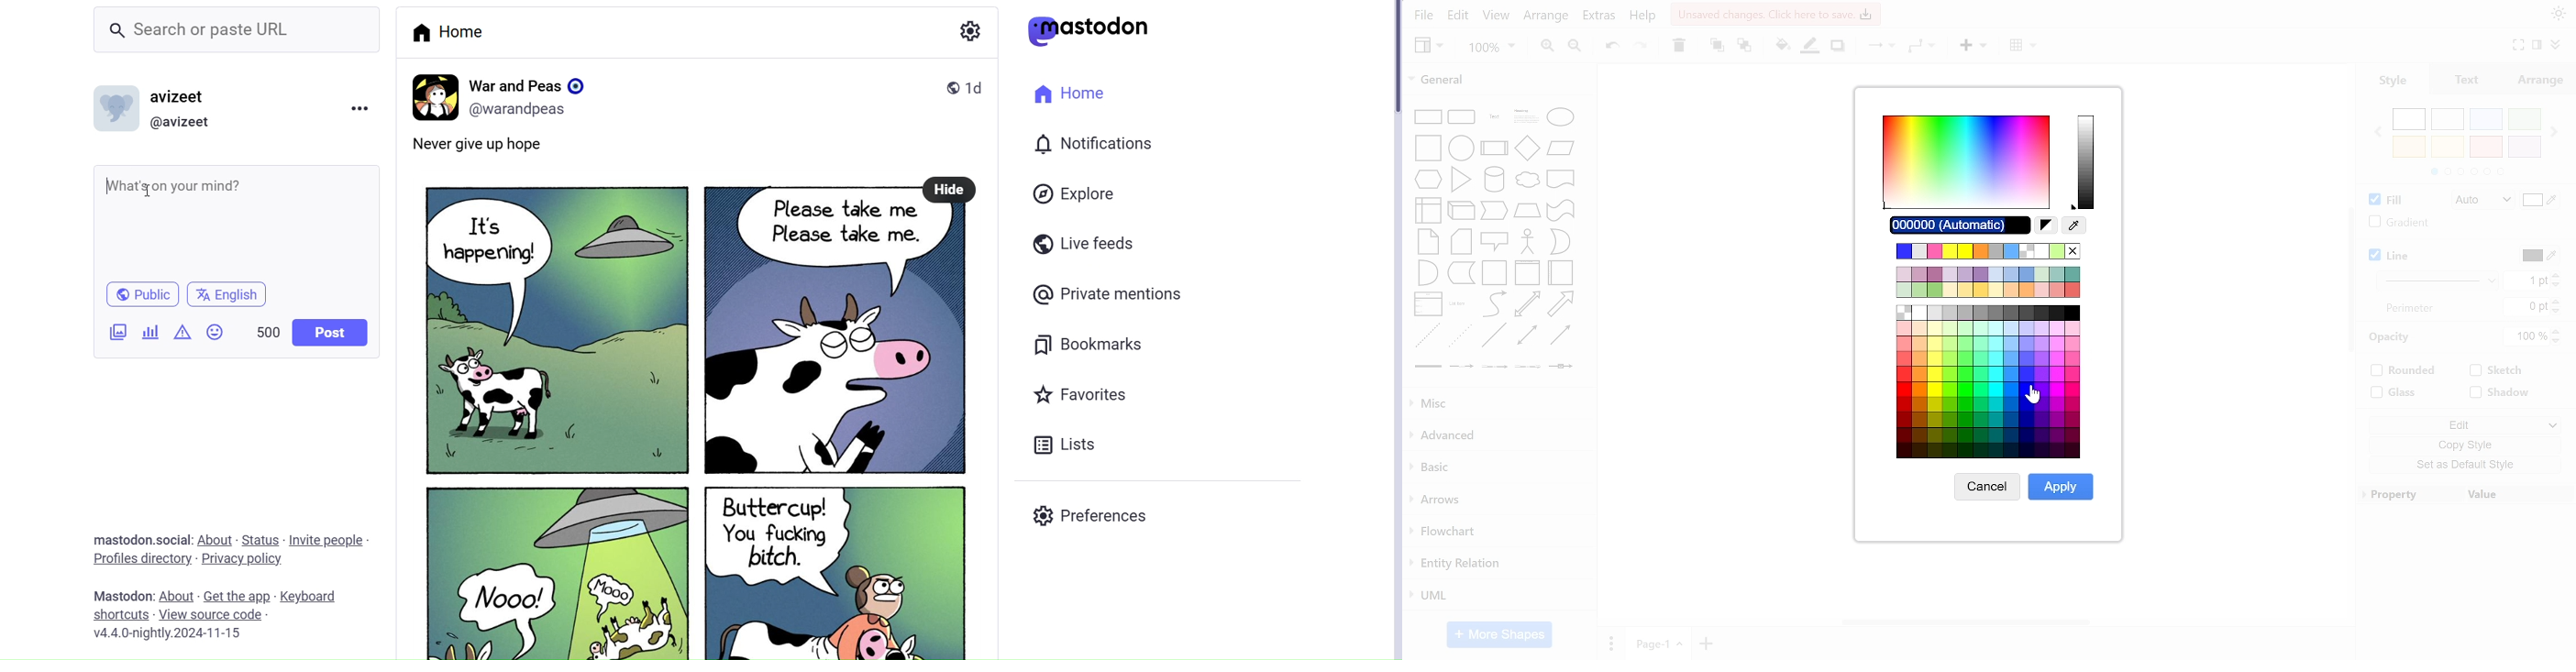  I want to click on v4.4.0-nightly.2024-11-15, so click(167, 635).